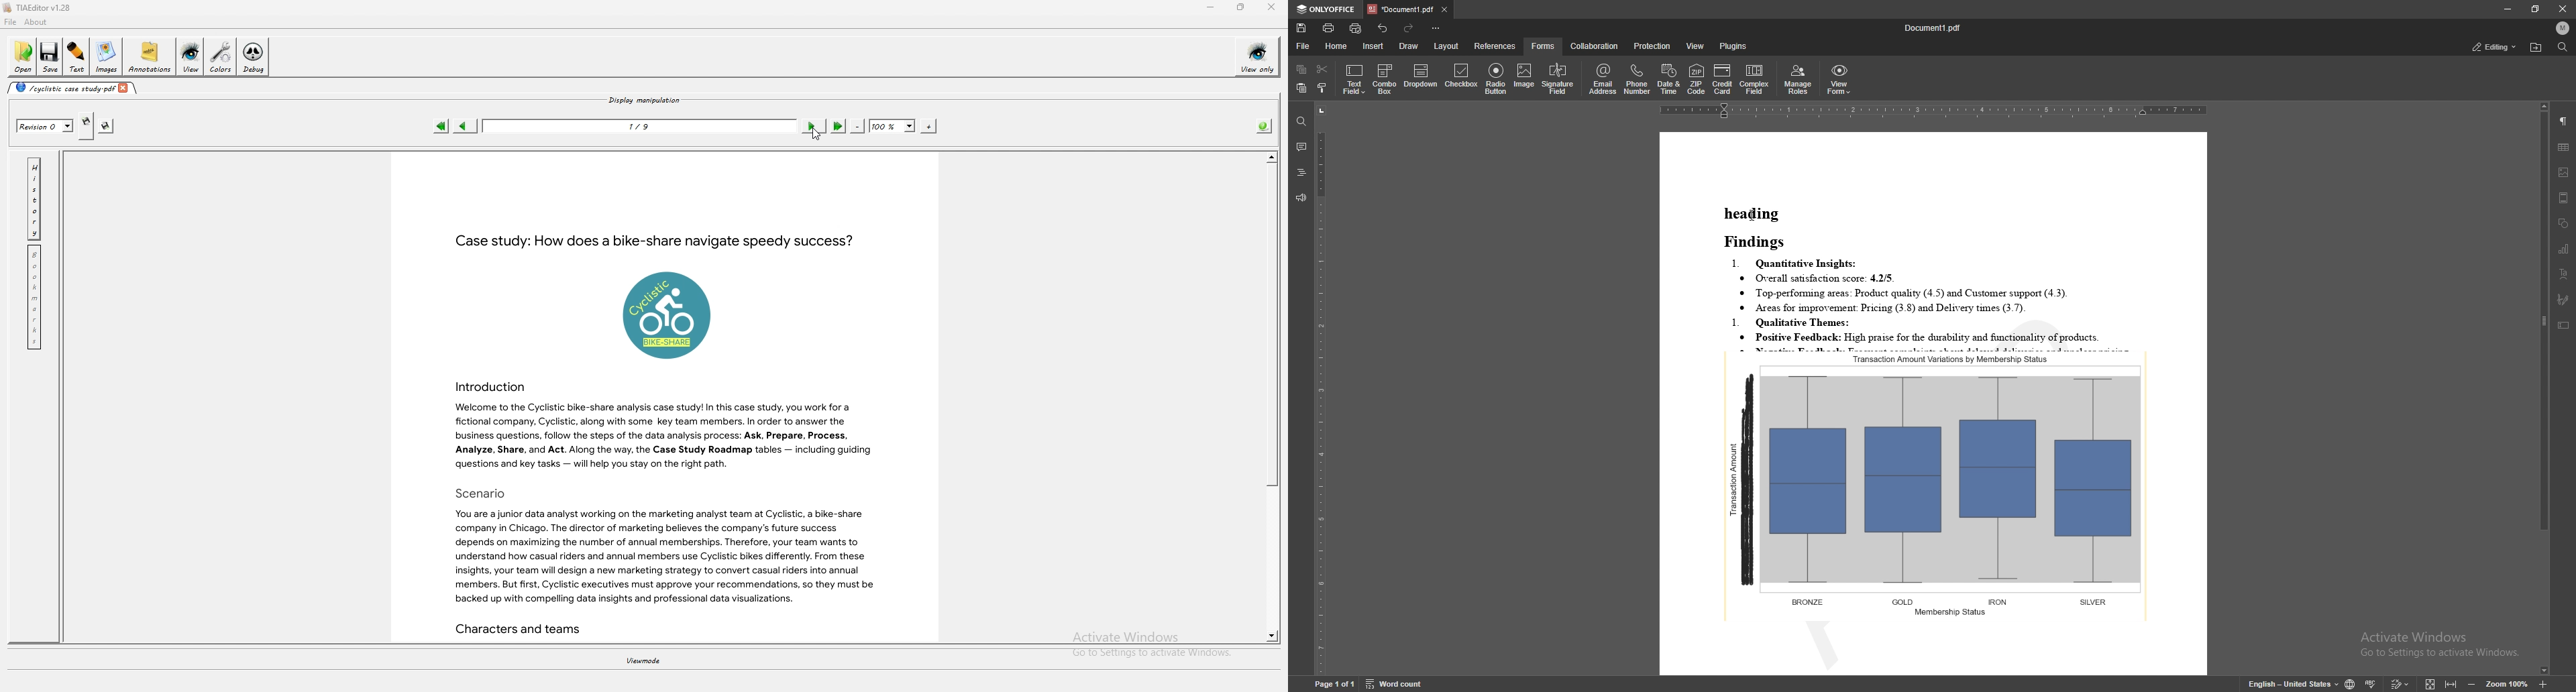 The image size is (2576, 700). What do you see at coordinates (1410, 29) in the screenshot?
I see `redo` at bounding box center [1410, 29].